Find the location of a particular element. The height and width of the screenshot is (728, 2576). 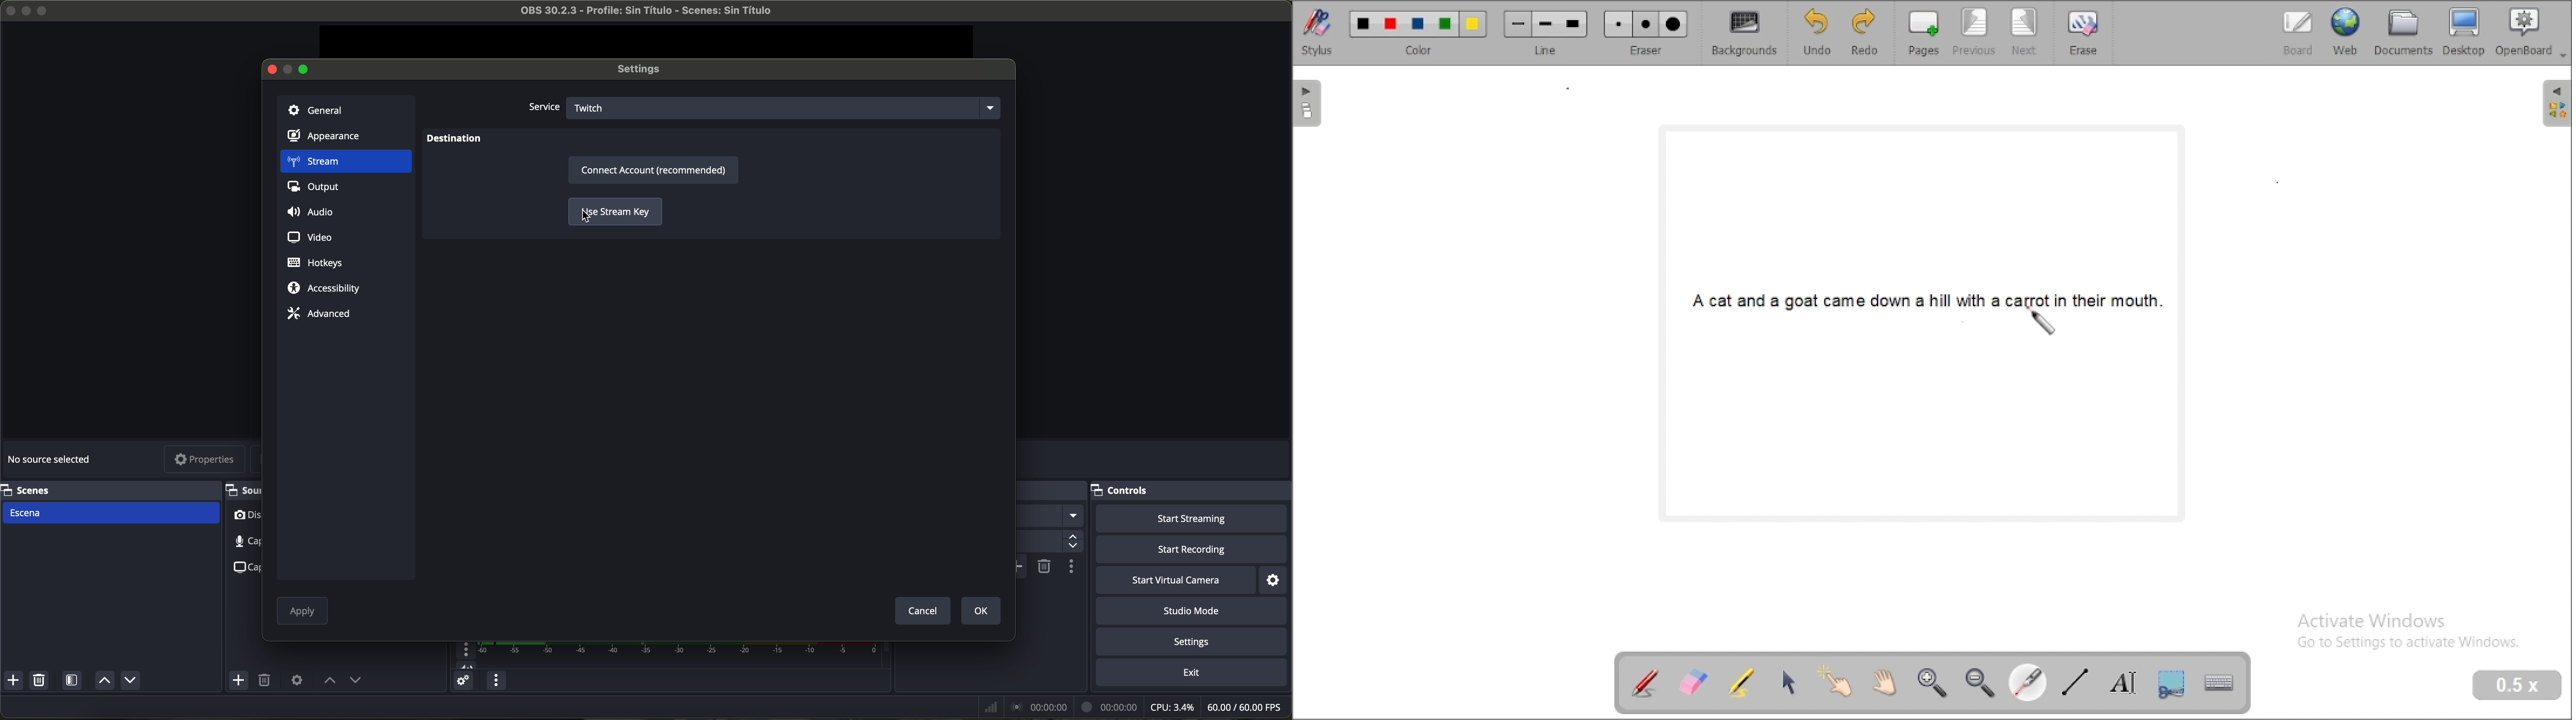

remove selected scene is located at coordinates (41, 682).